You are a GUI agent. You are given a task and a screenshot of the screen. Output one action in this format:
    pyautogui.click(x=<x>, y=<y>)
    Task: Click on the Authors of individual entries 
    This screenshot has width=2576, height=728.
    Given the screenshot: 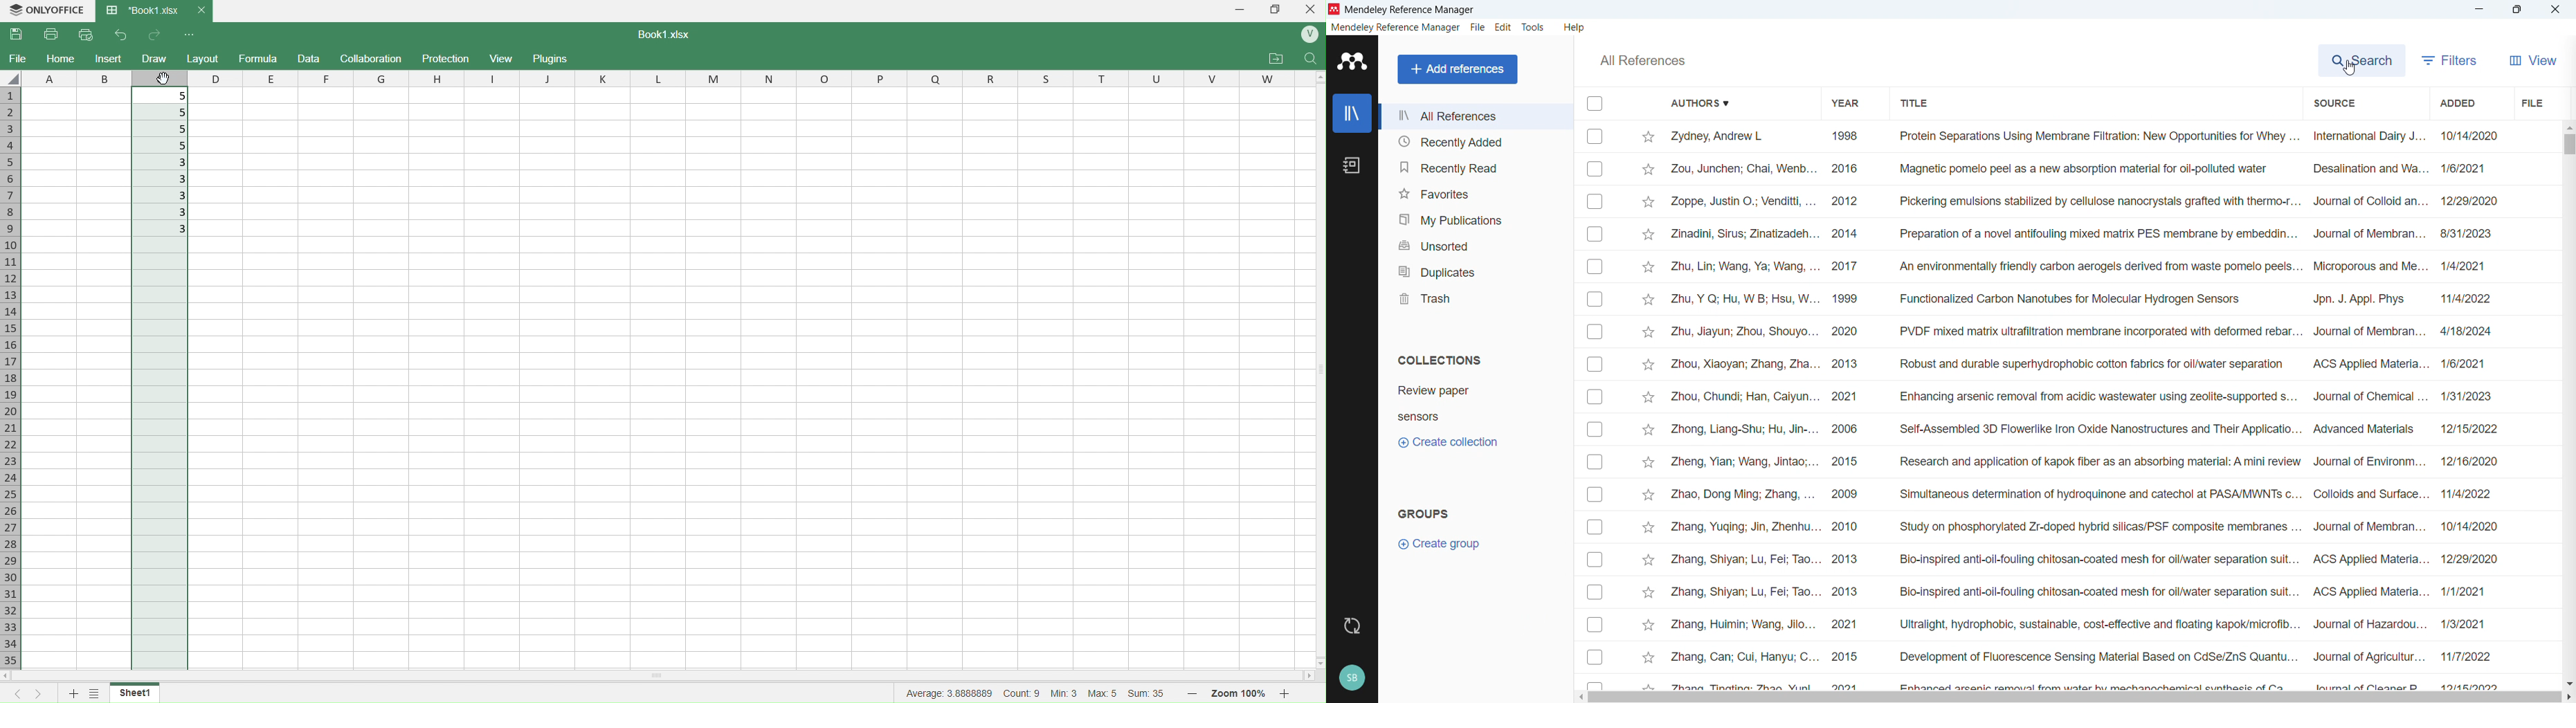 What is the action you would take?
    pyautogui.click(x=1745, y=407)
    